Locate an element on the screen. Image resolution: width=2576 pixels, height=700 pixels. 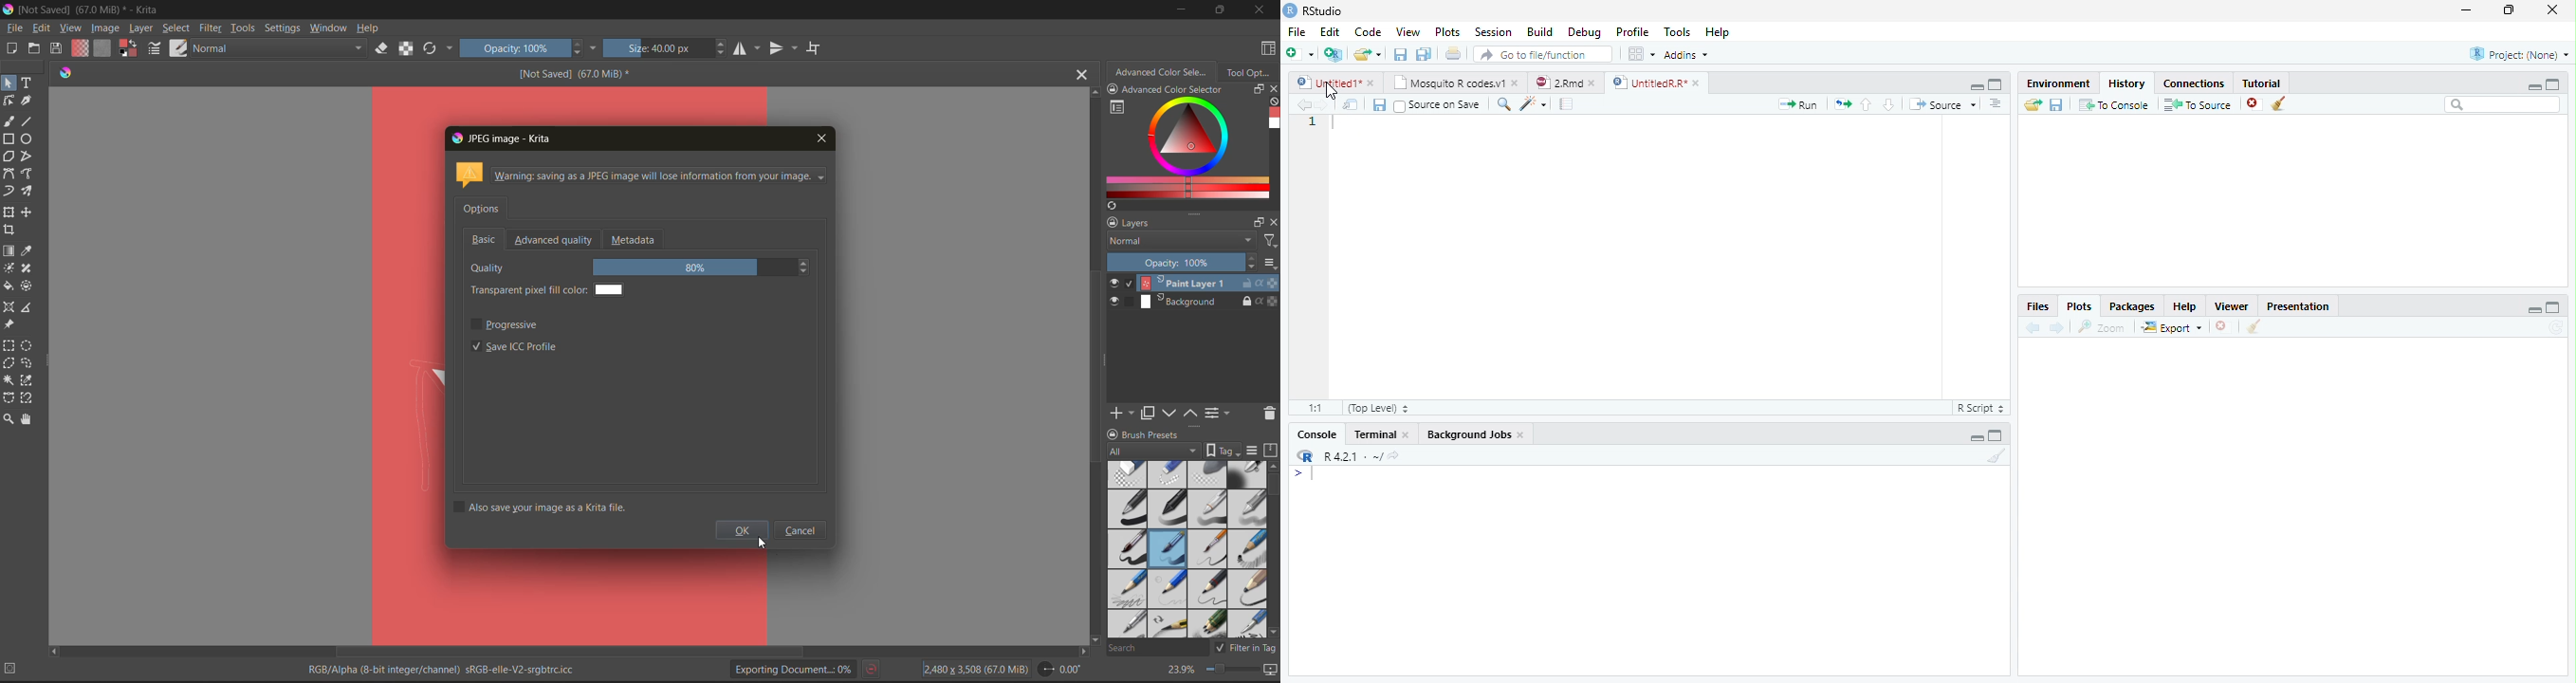
Save all file is located at coordinates (1423, 55).